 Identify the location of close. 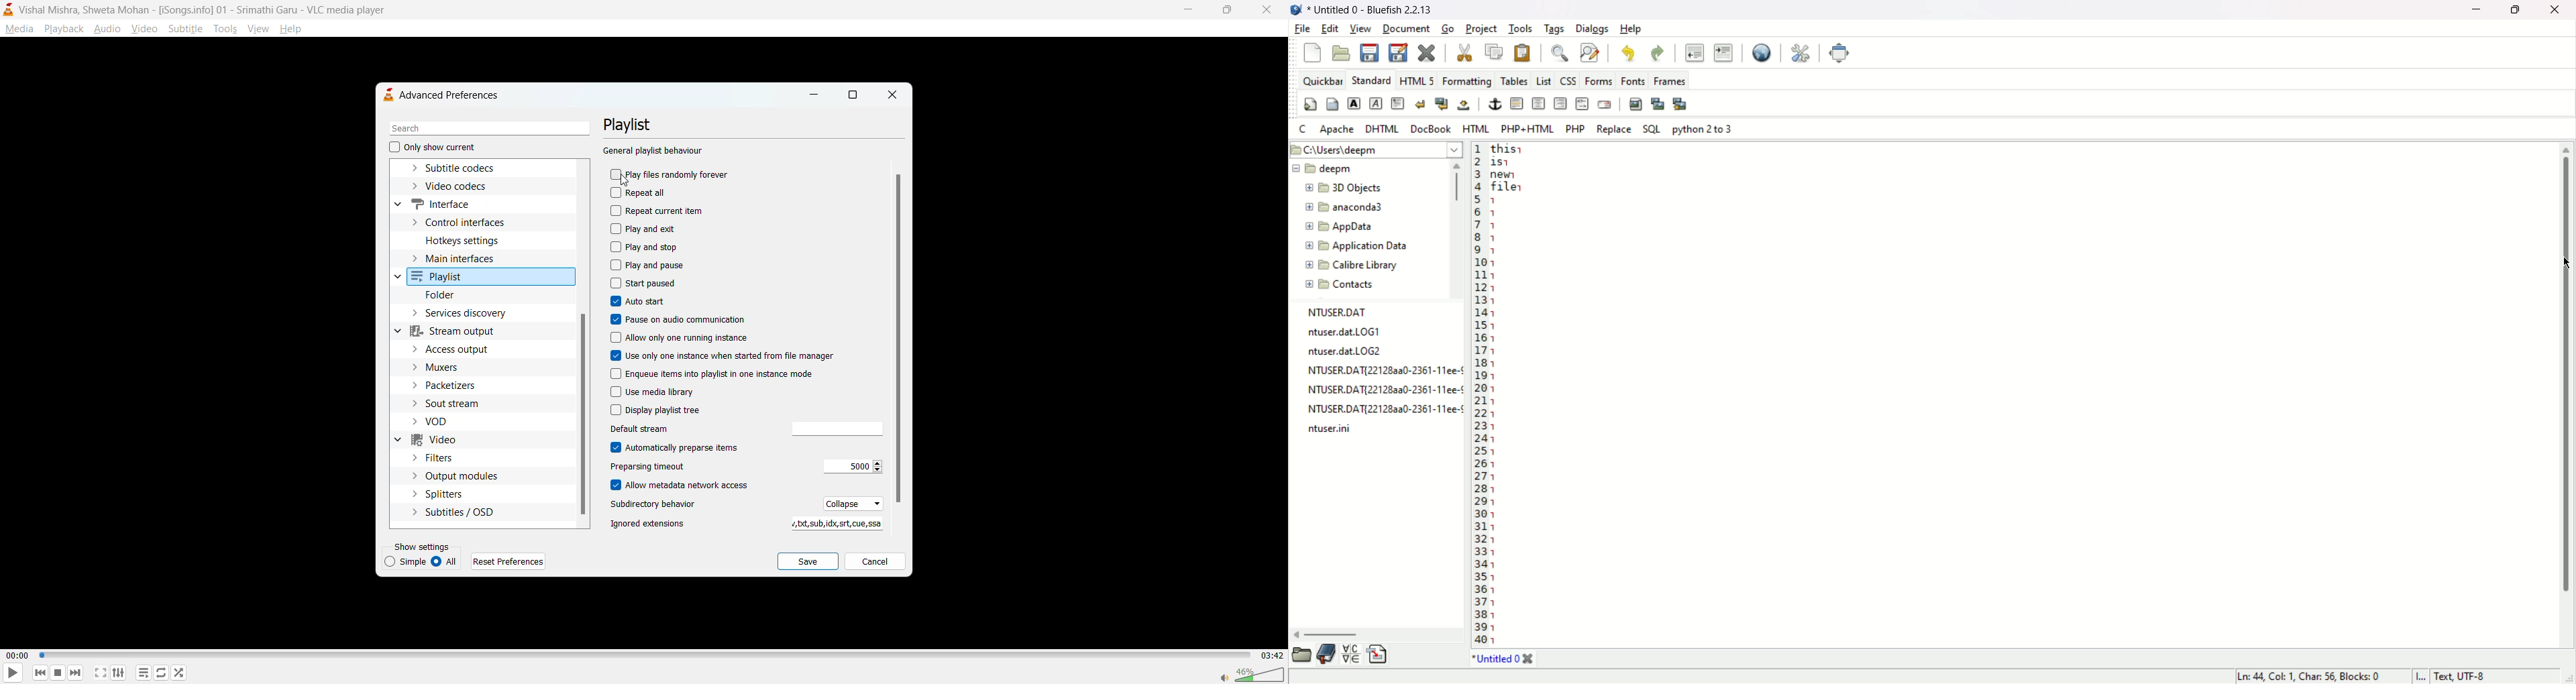
(1263, 10).